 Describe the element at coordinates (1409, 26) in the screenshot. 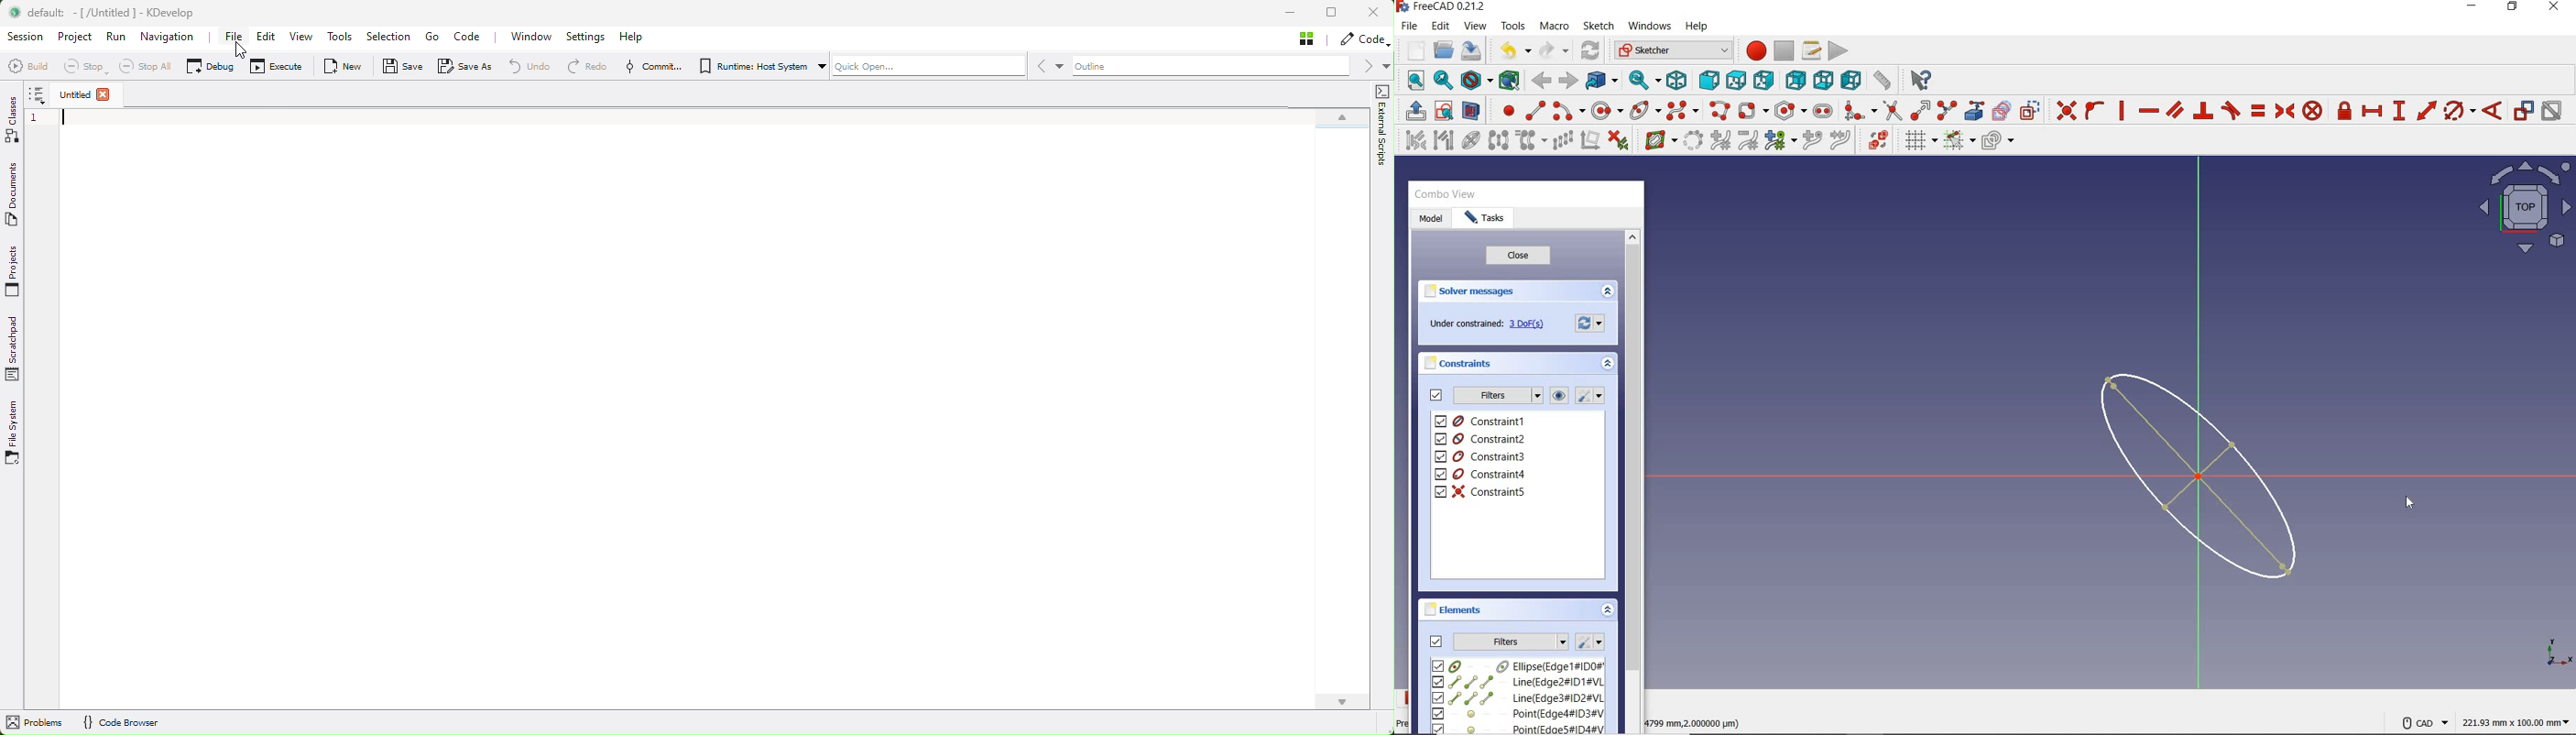

I see `file` at that location.